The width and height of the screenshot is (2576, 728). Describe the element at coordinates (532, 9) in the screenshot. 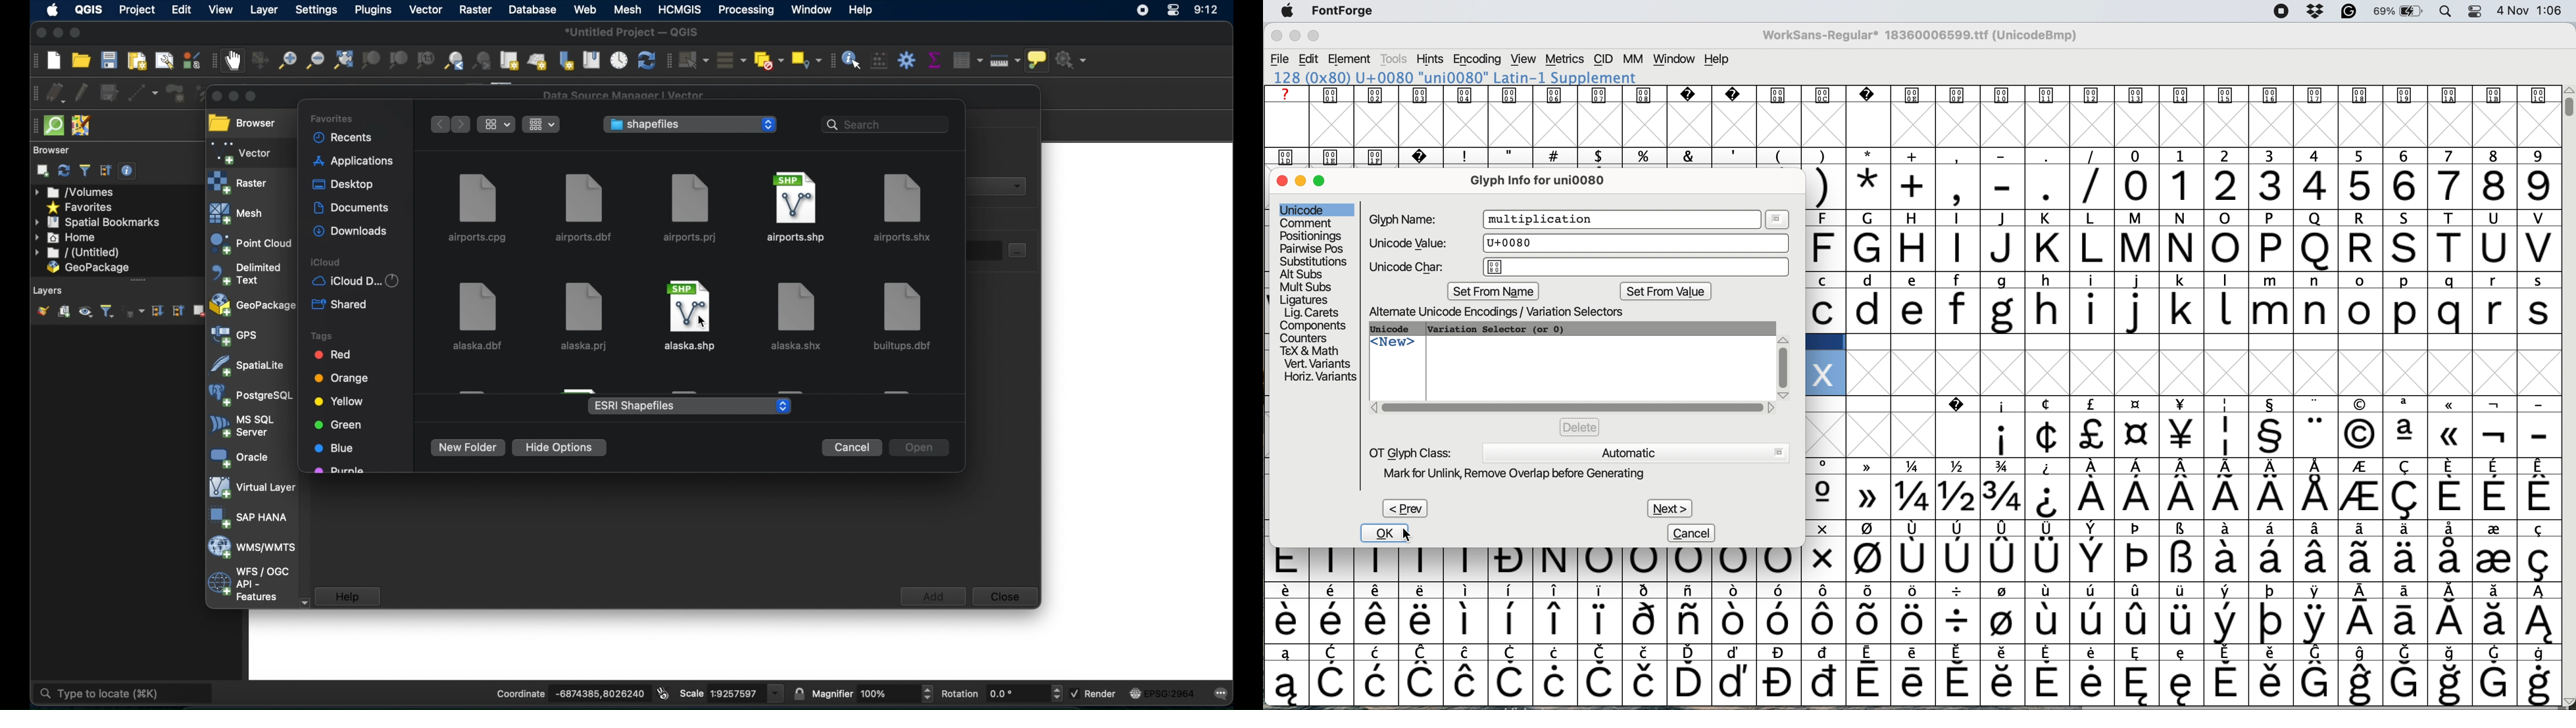

I see `database` at that location.